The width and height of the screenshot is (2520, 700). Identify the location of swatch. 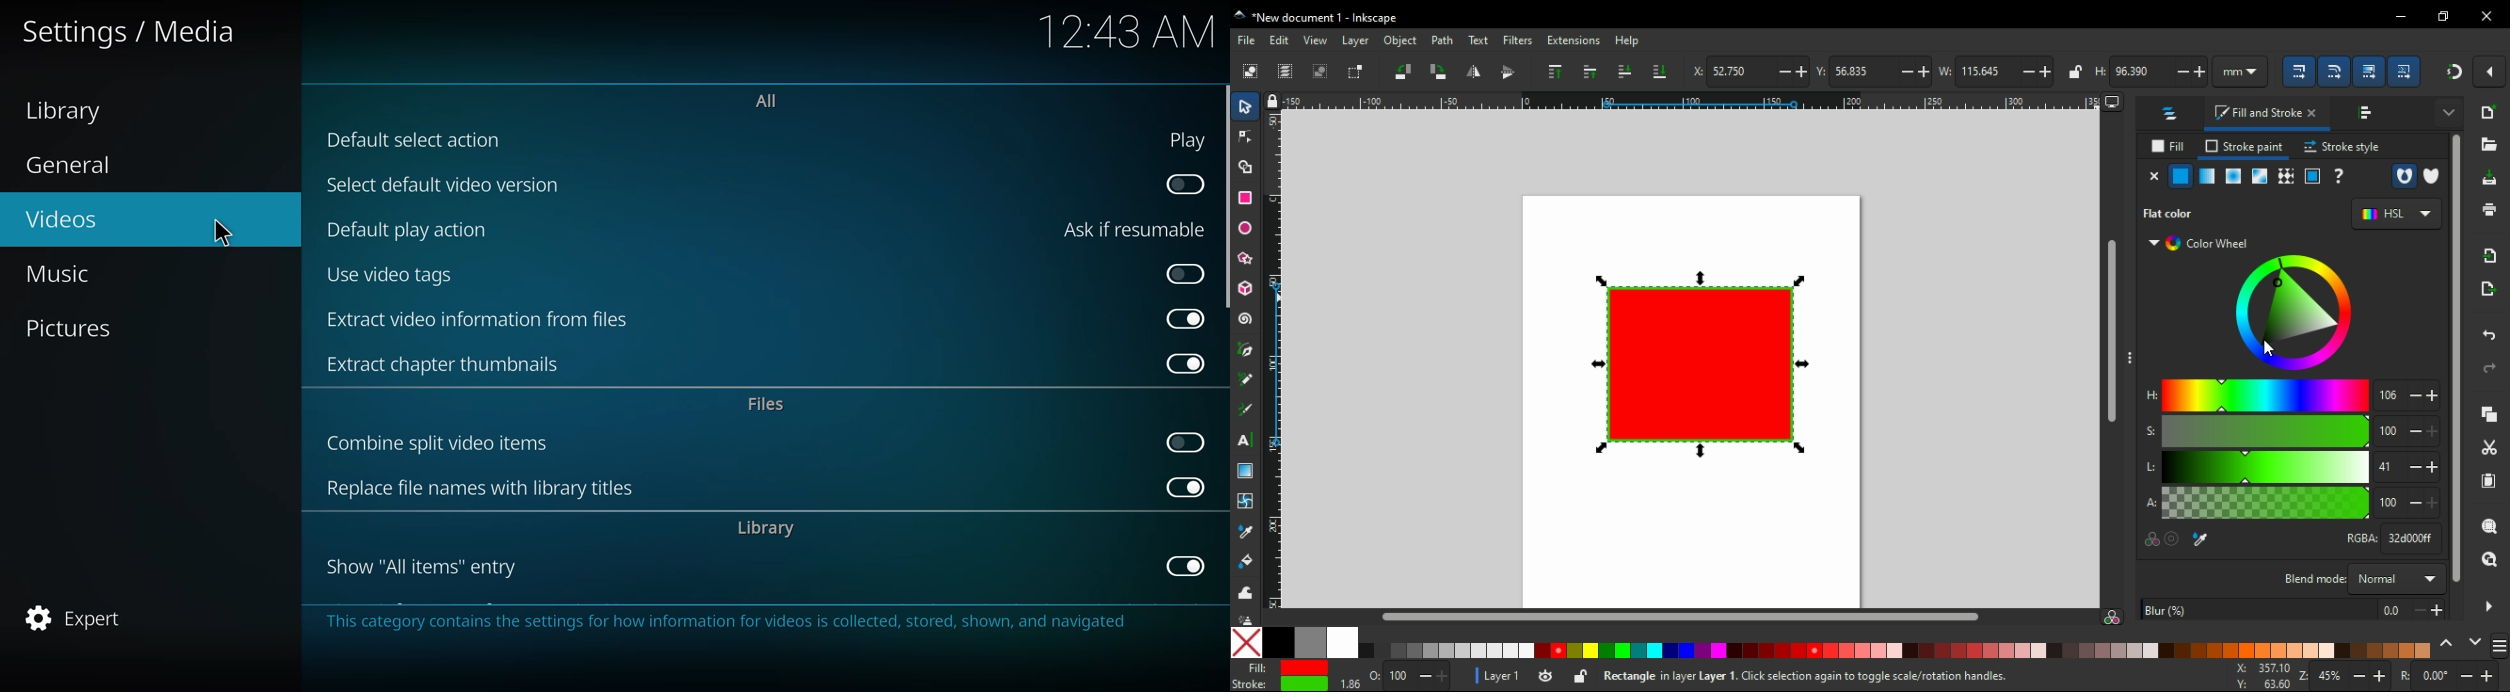
(2313, 177).